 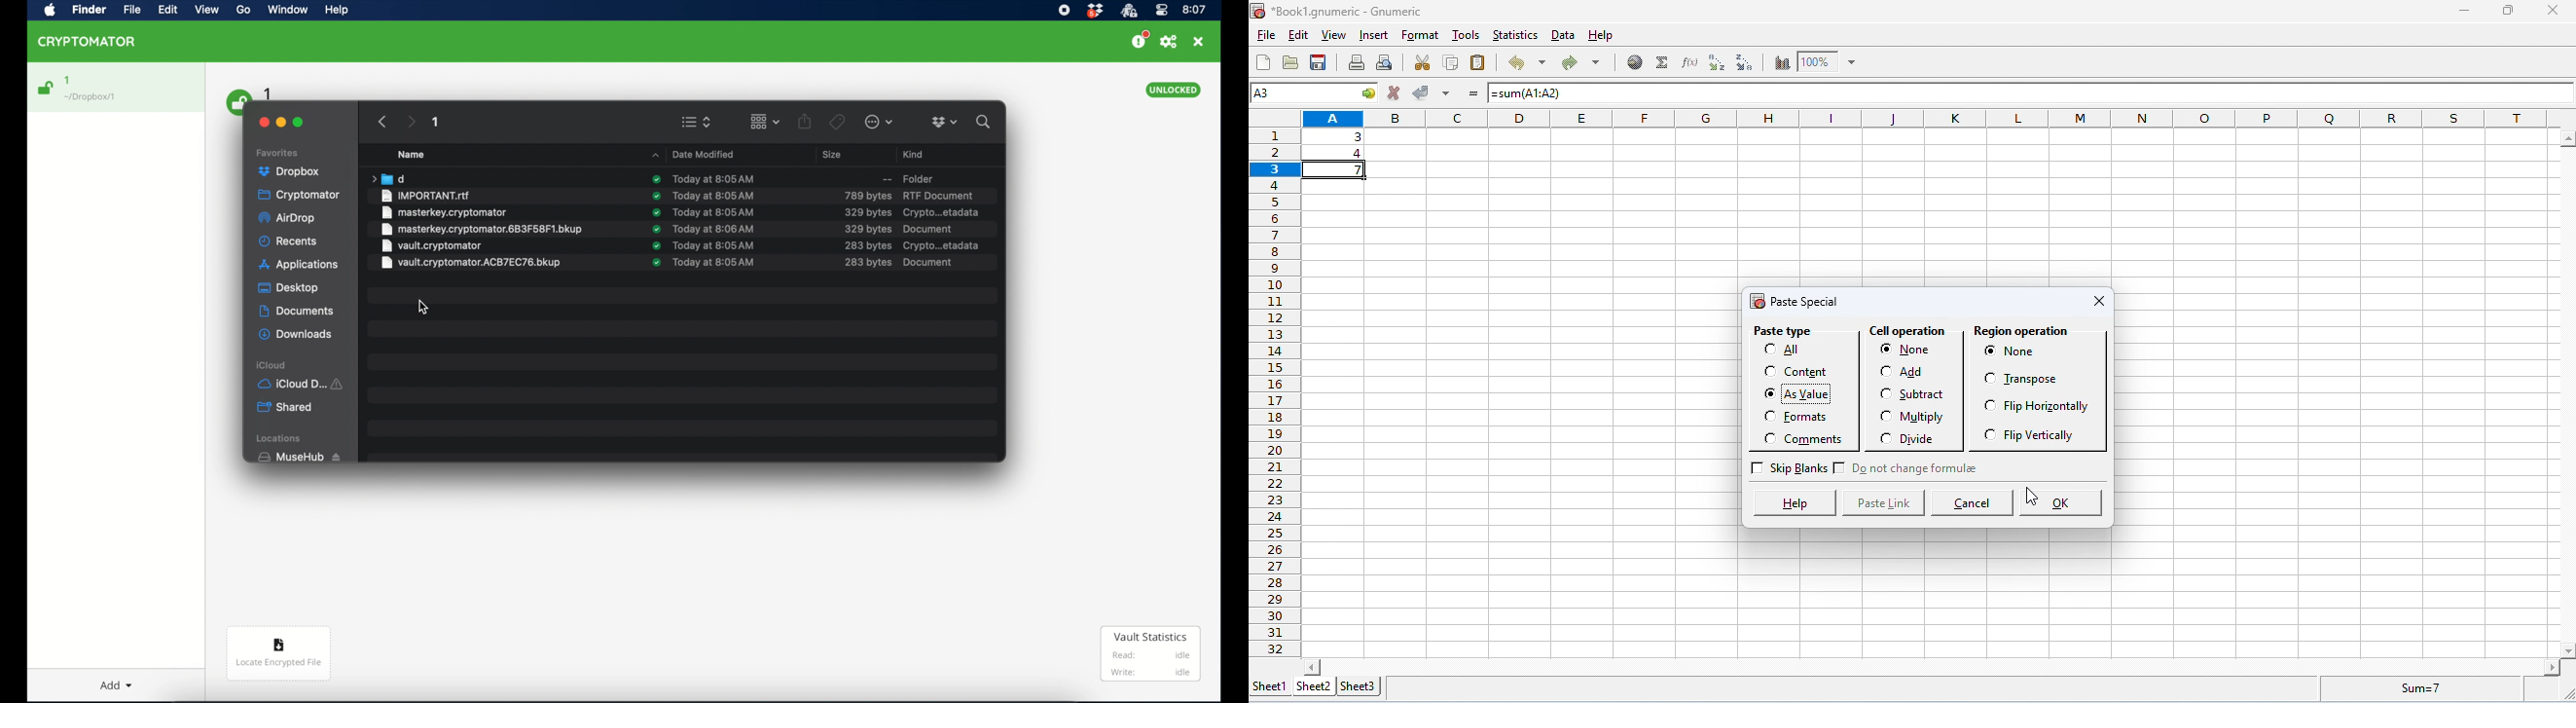 What do you see at coordinates (338, 12) in the screenshot?
I see `Help` at bounding box center [338, 12].